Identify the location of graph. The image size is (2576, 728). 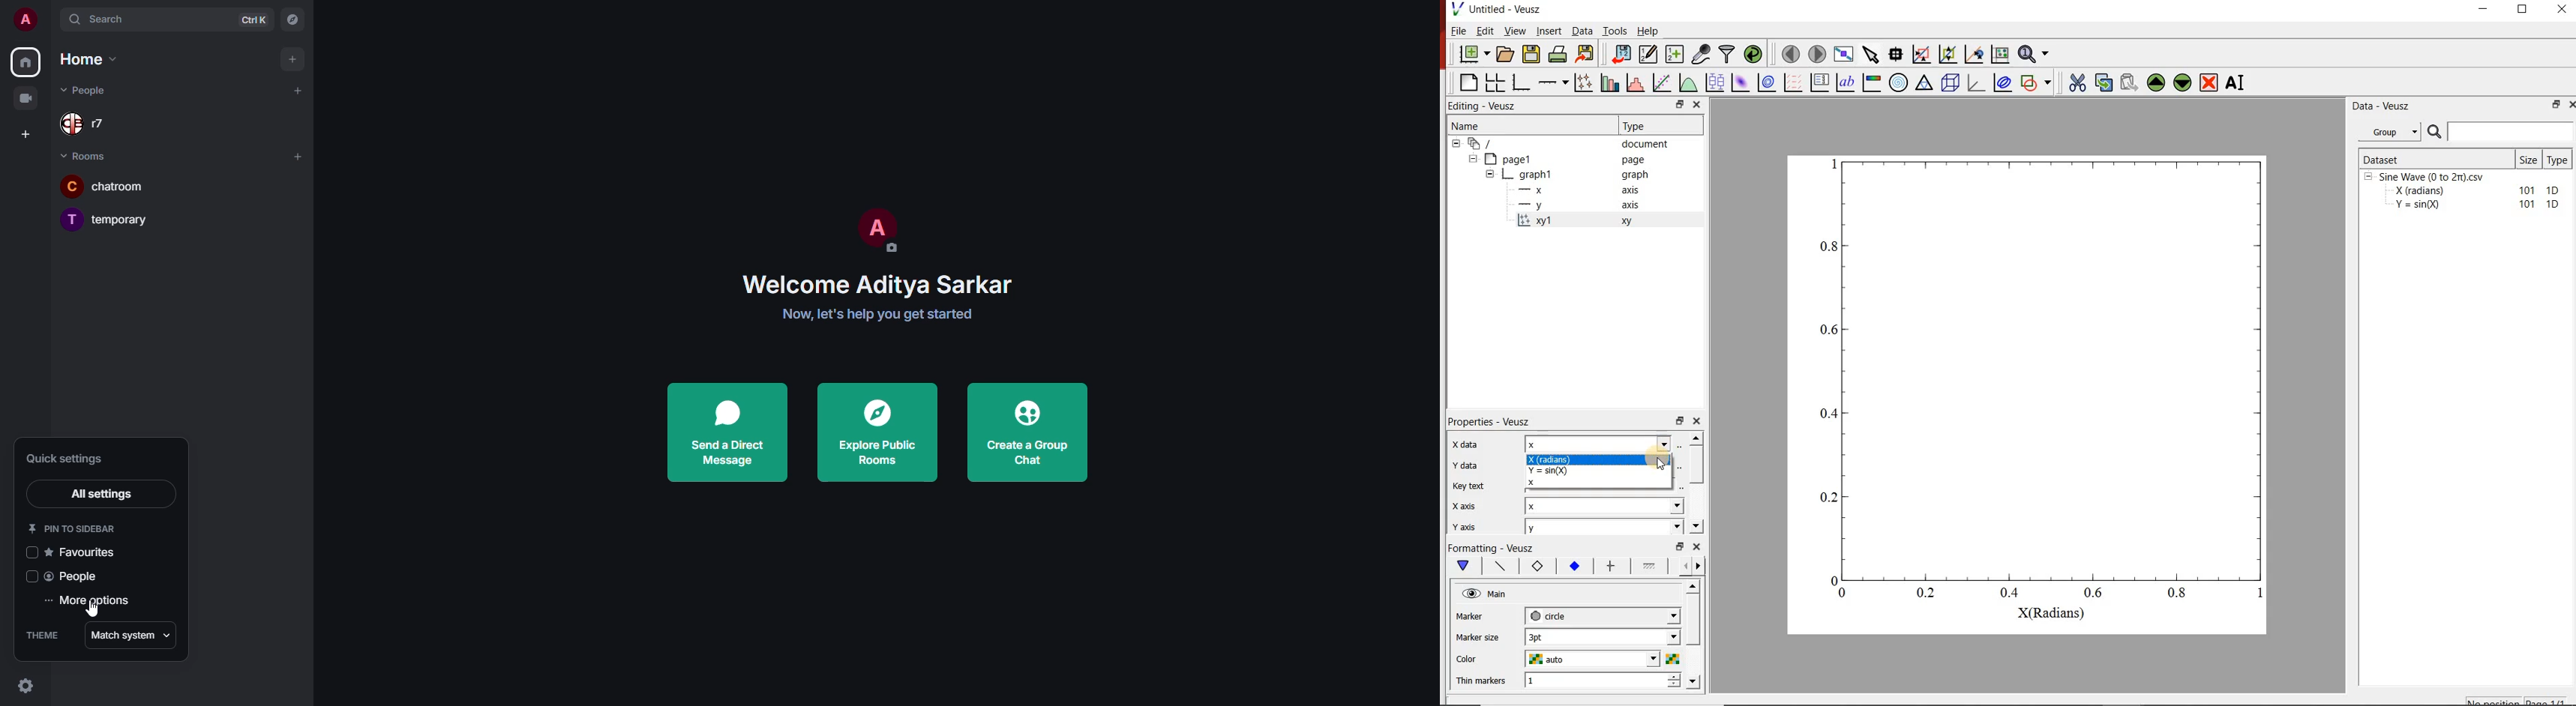
(1633, 174).